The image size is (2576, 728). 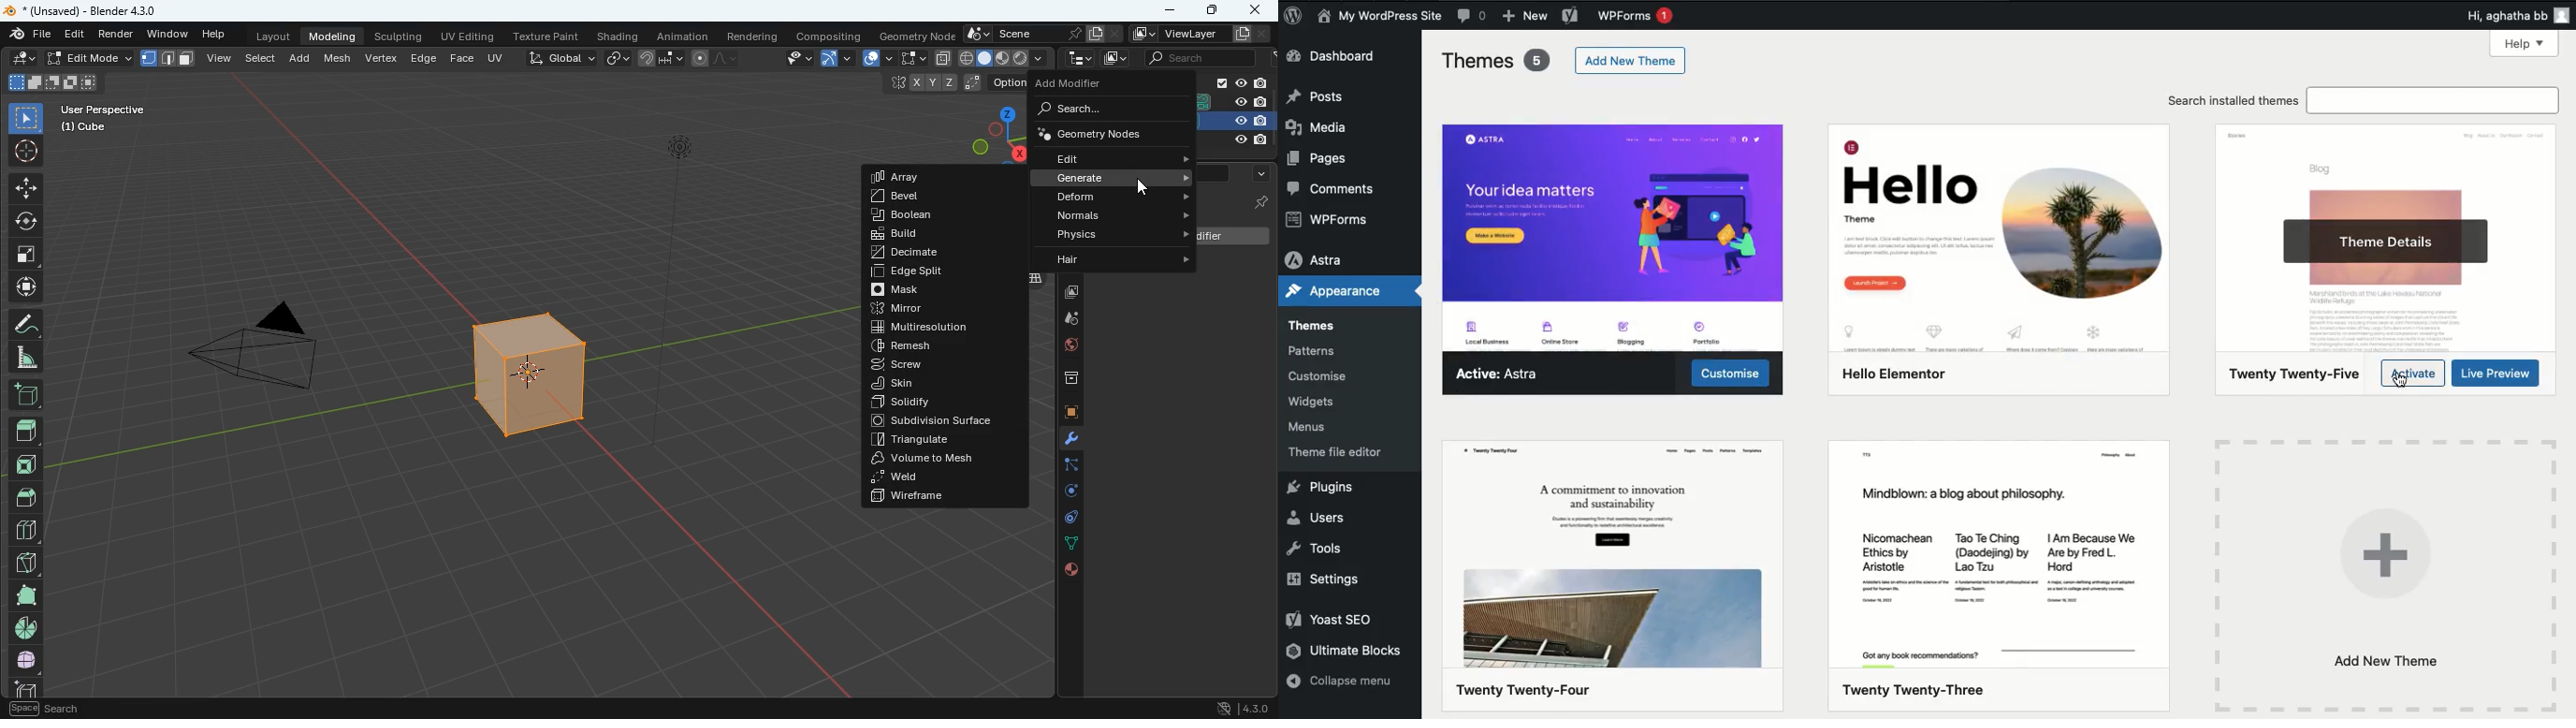 I want to click on angle, so click(x=24, y=359).